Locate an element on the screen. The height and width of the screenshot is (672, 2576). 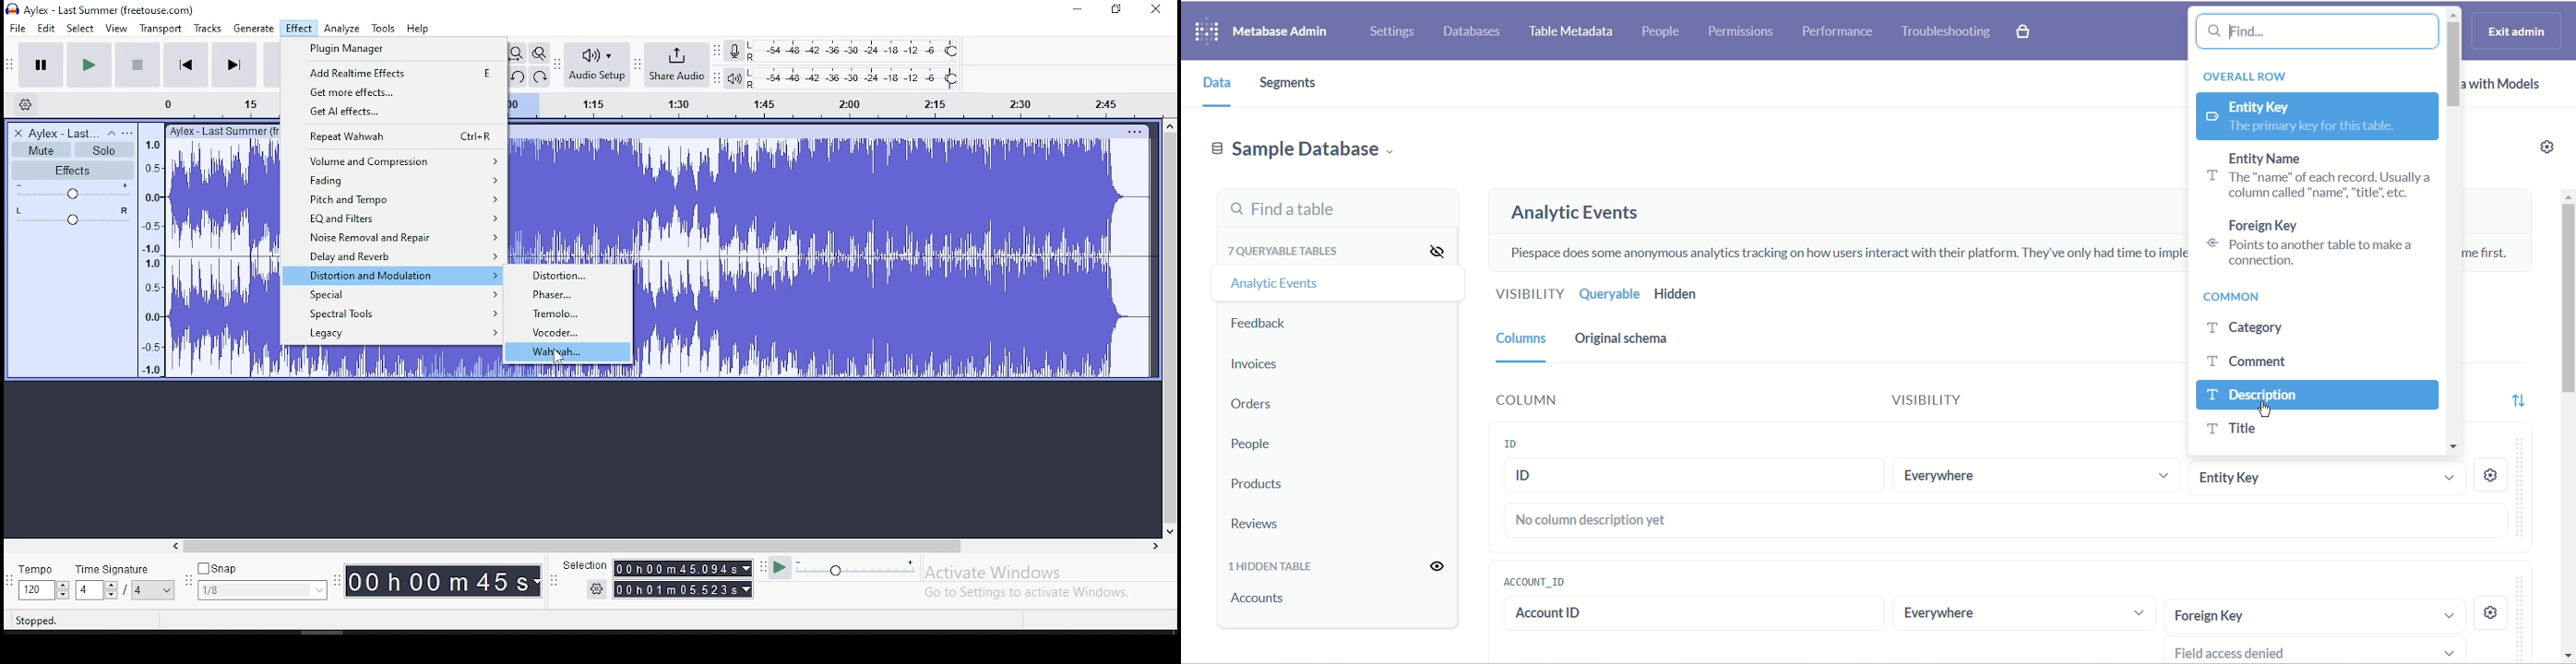
repeat is located at coordinates (396, 136).